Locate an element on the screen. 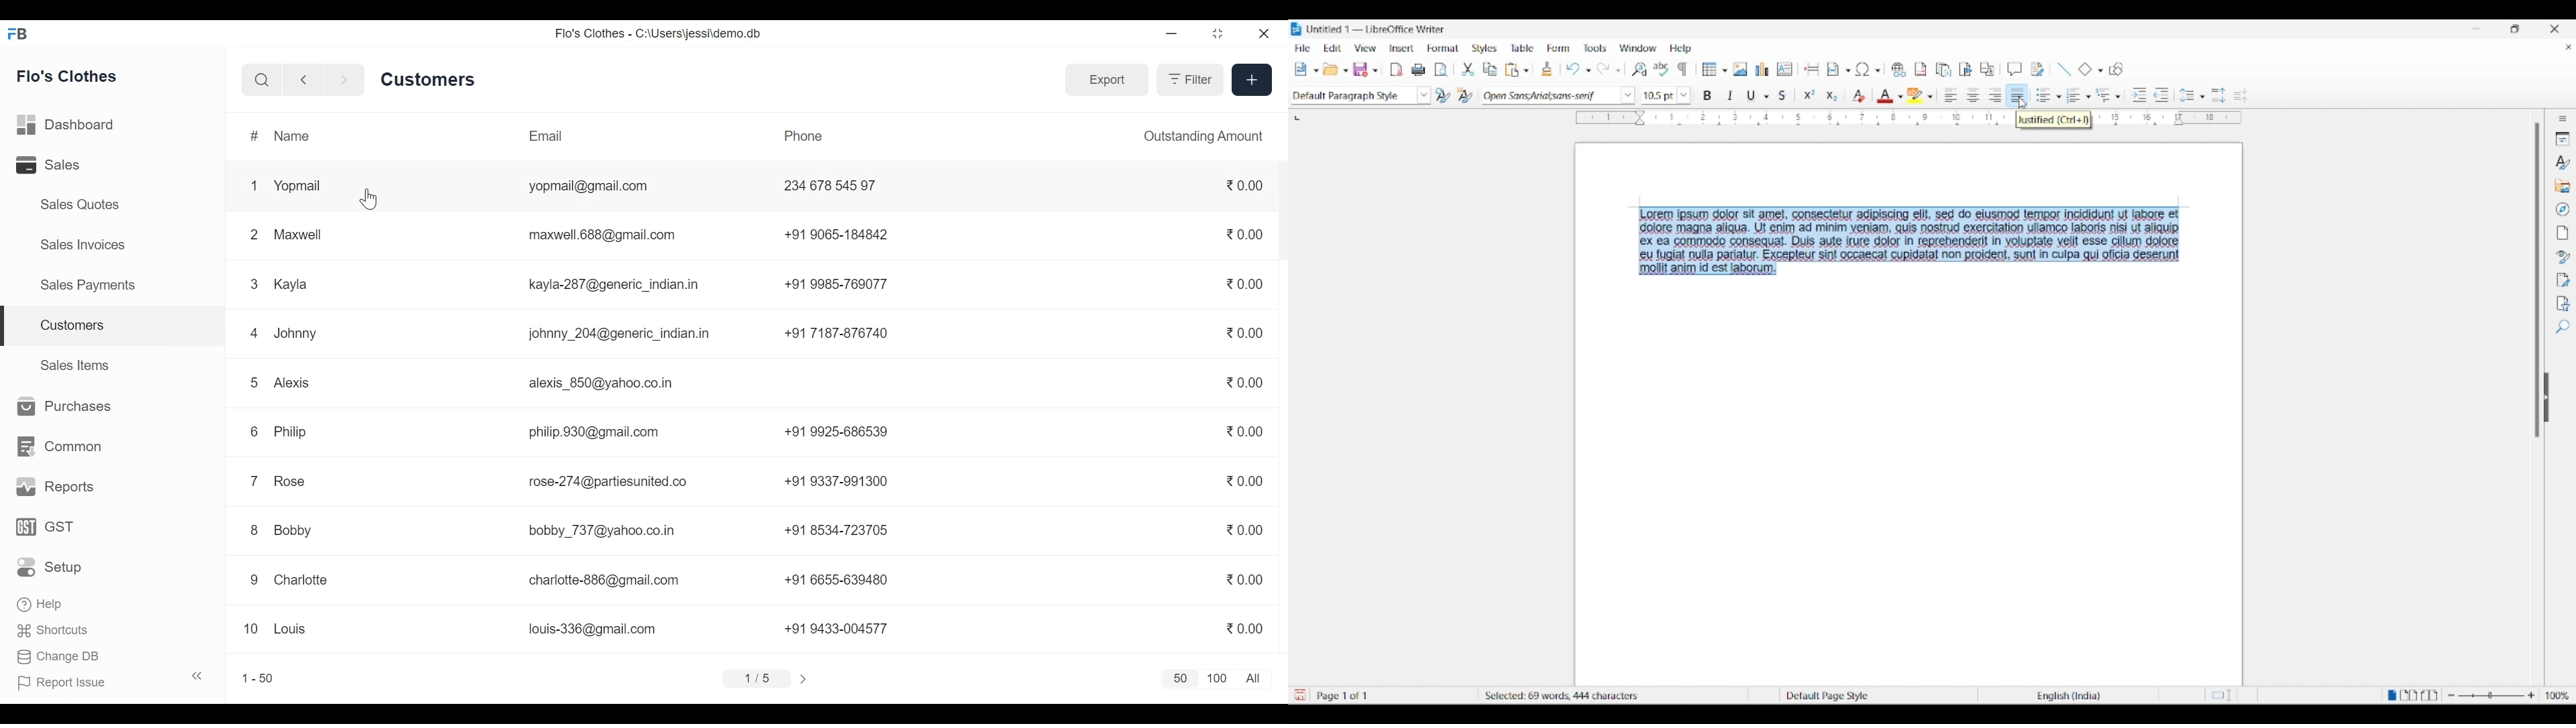 The image size is (2576, 728). 100% is located at coordinates (2558, 695).